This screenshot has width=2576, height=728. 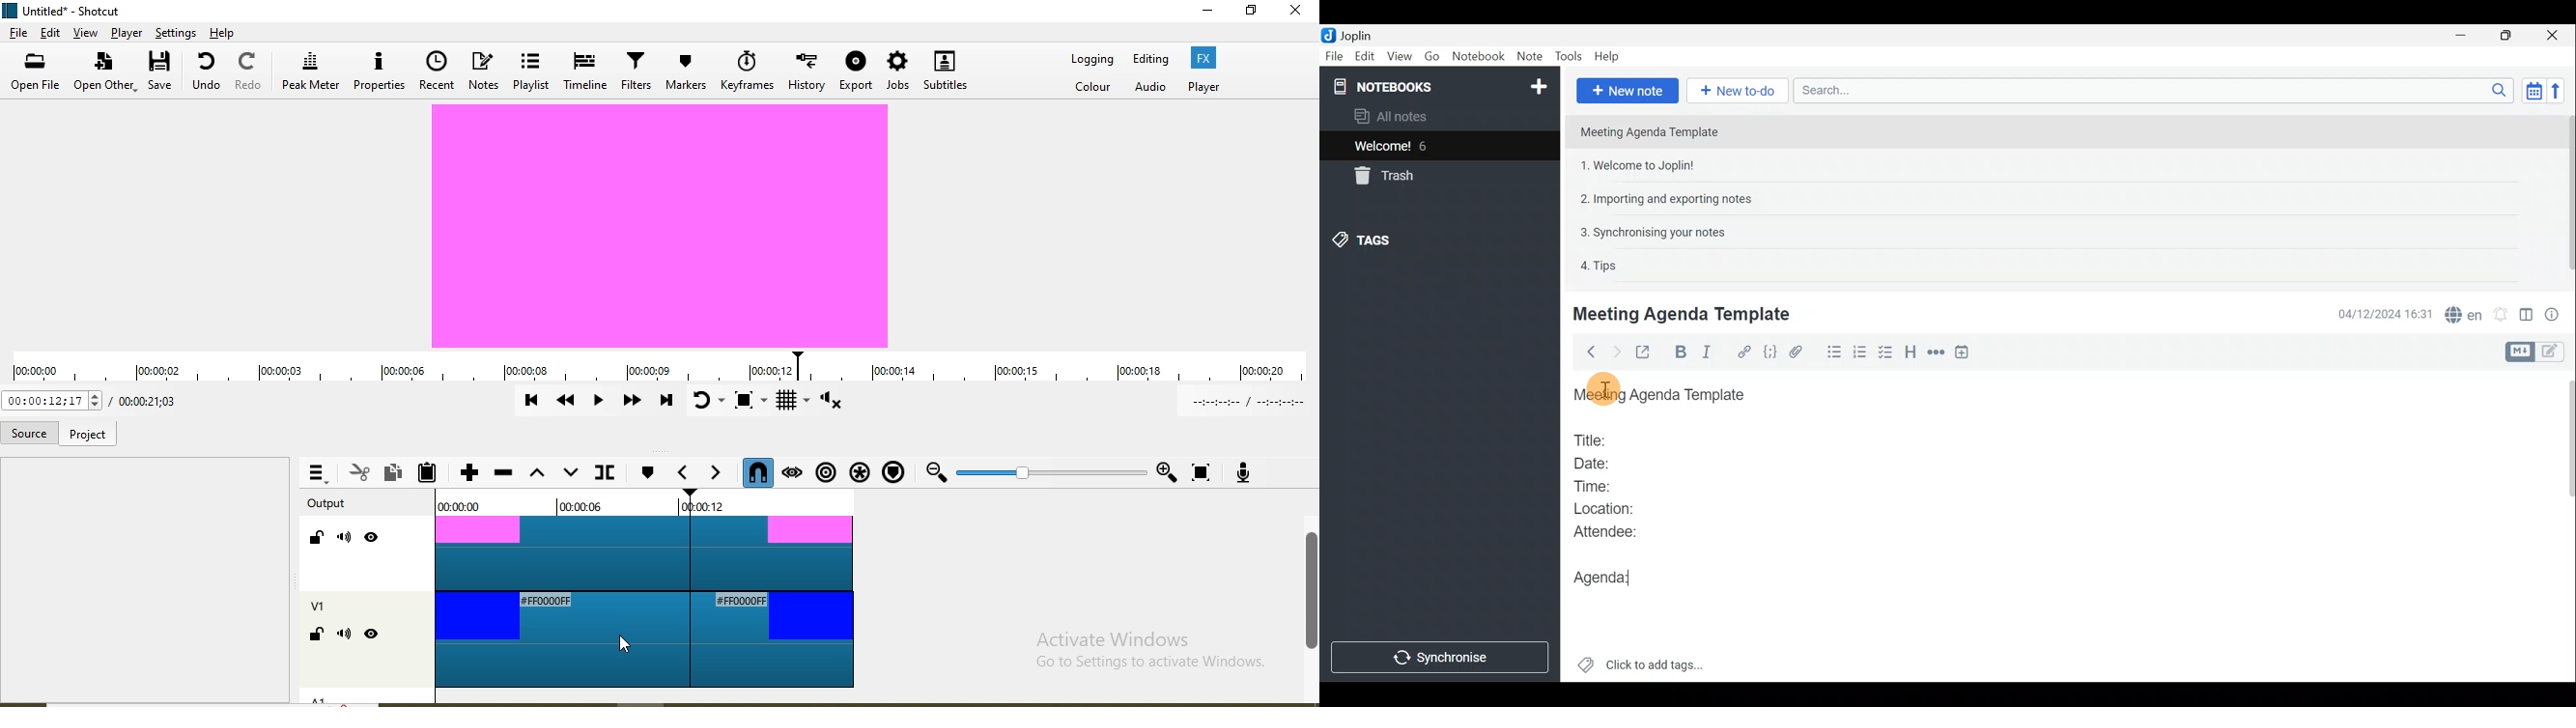 I want to click on New to-do, so click(x=1734, y=90).